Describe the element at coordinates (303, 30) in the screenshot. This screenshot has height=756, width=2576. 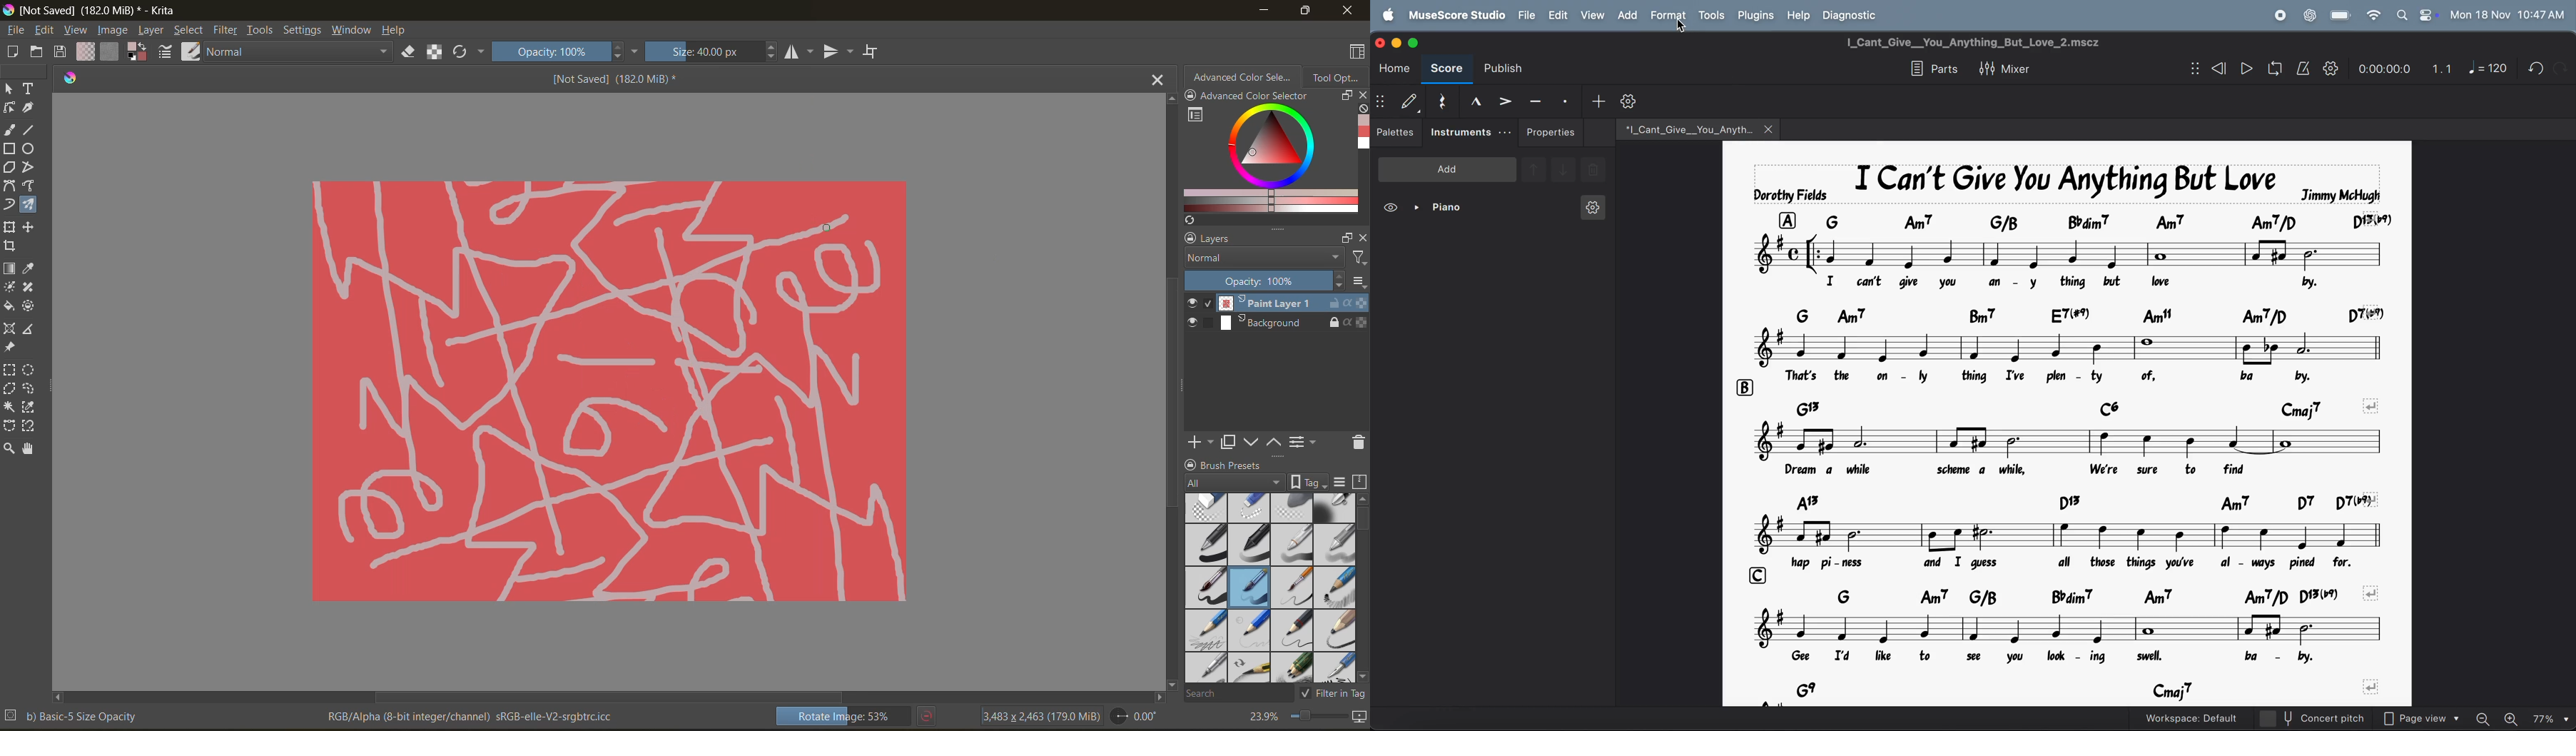
I see `settings` at that location.